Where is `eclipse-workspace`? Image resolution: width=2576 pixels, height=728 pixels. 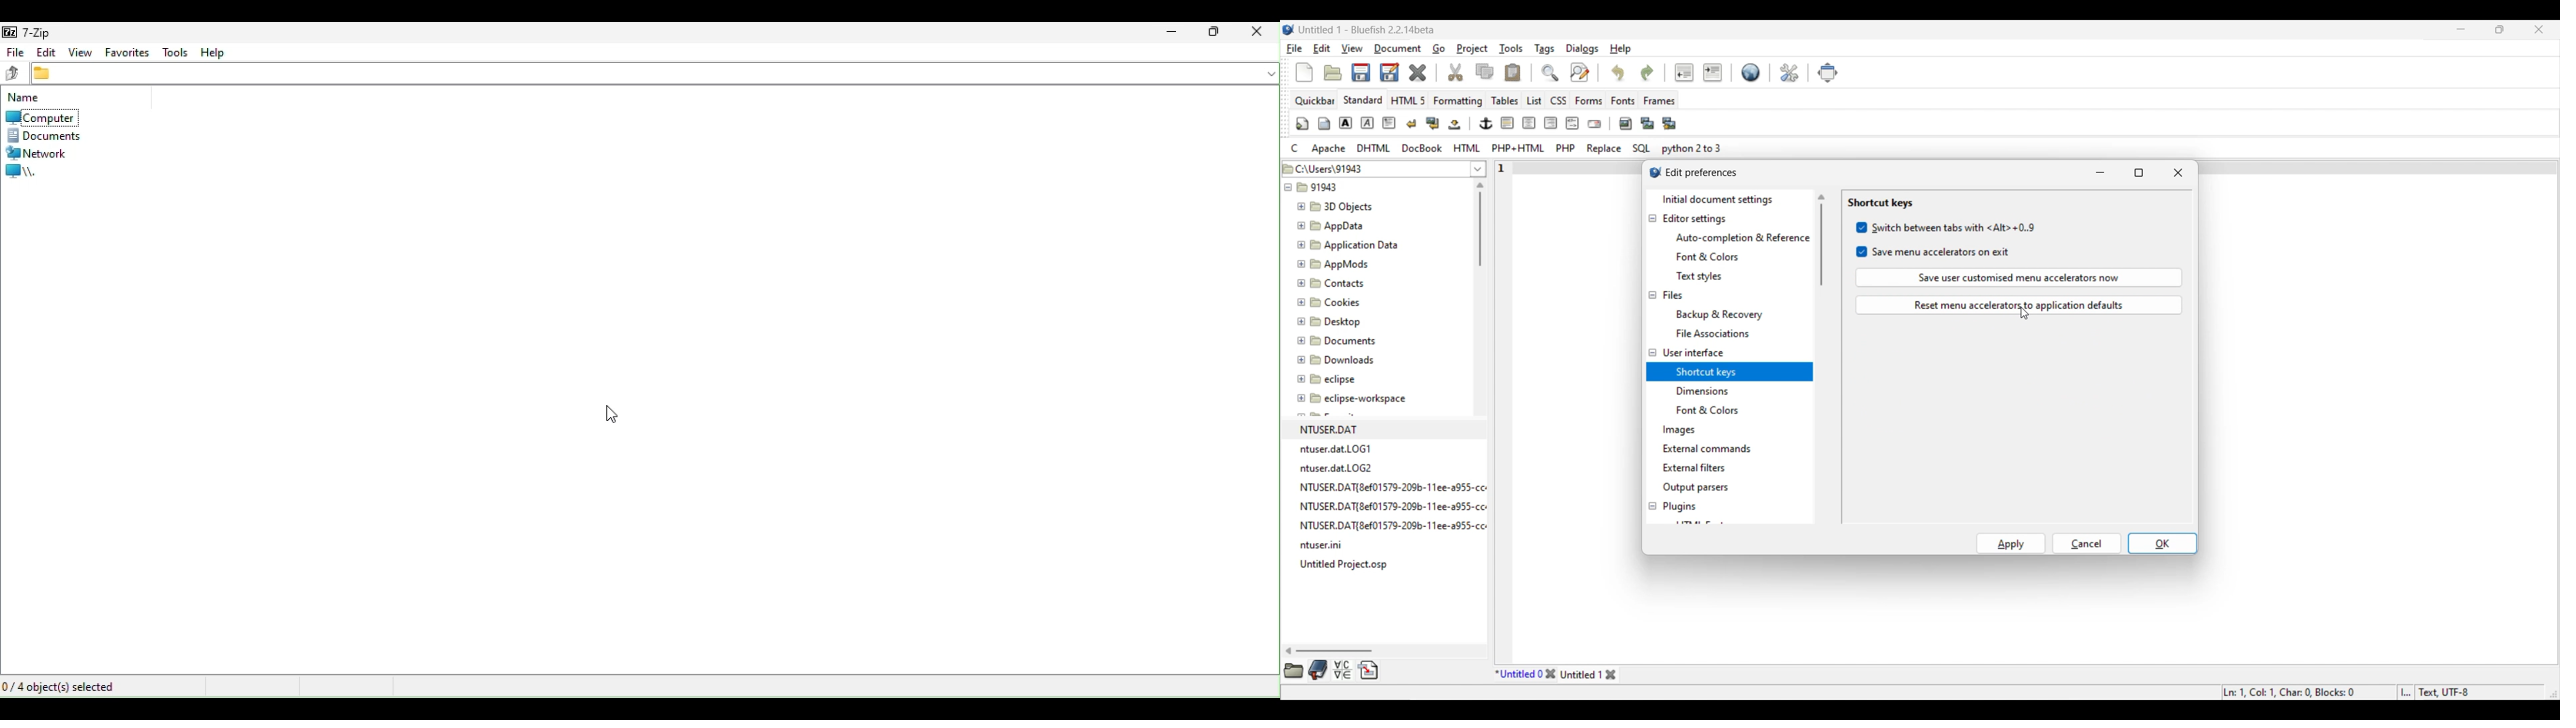
eclipse-workspace is located at coordinates (1353, 401).